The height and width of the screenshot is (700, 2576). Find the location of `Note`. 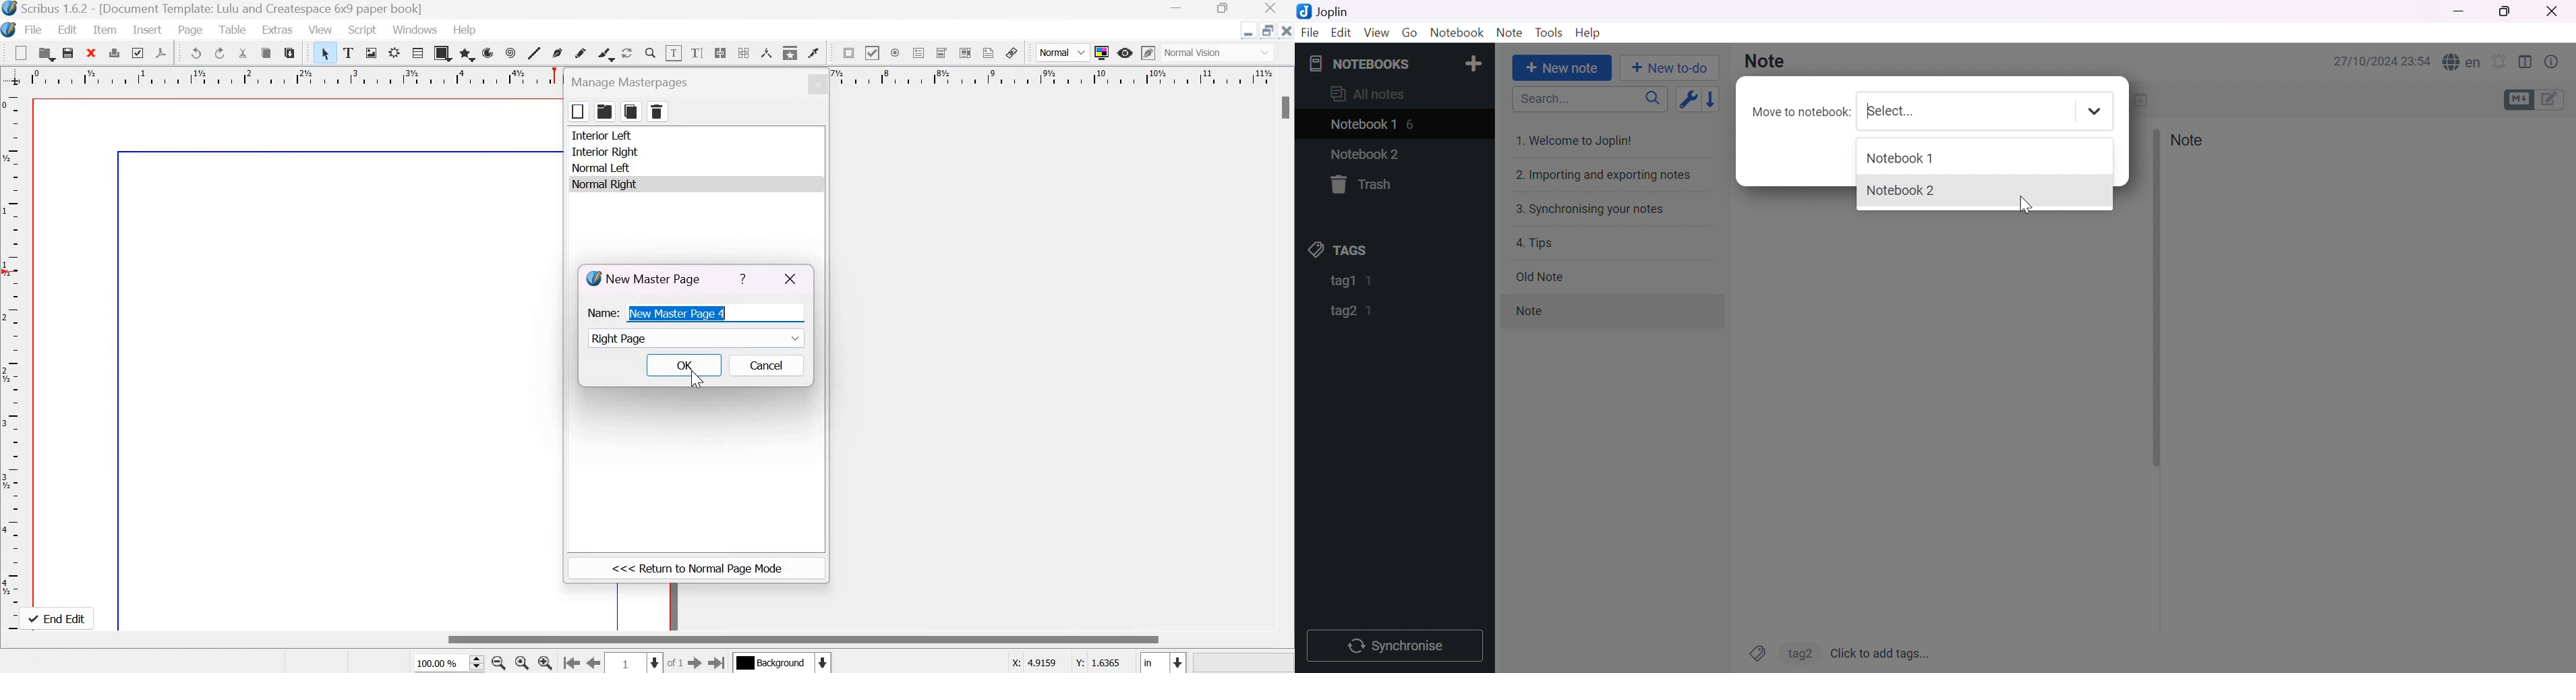

Note is located at coordinates (1509, 32).